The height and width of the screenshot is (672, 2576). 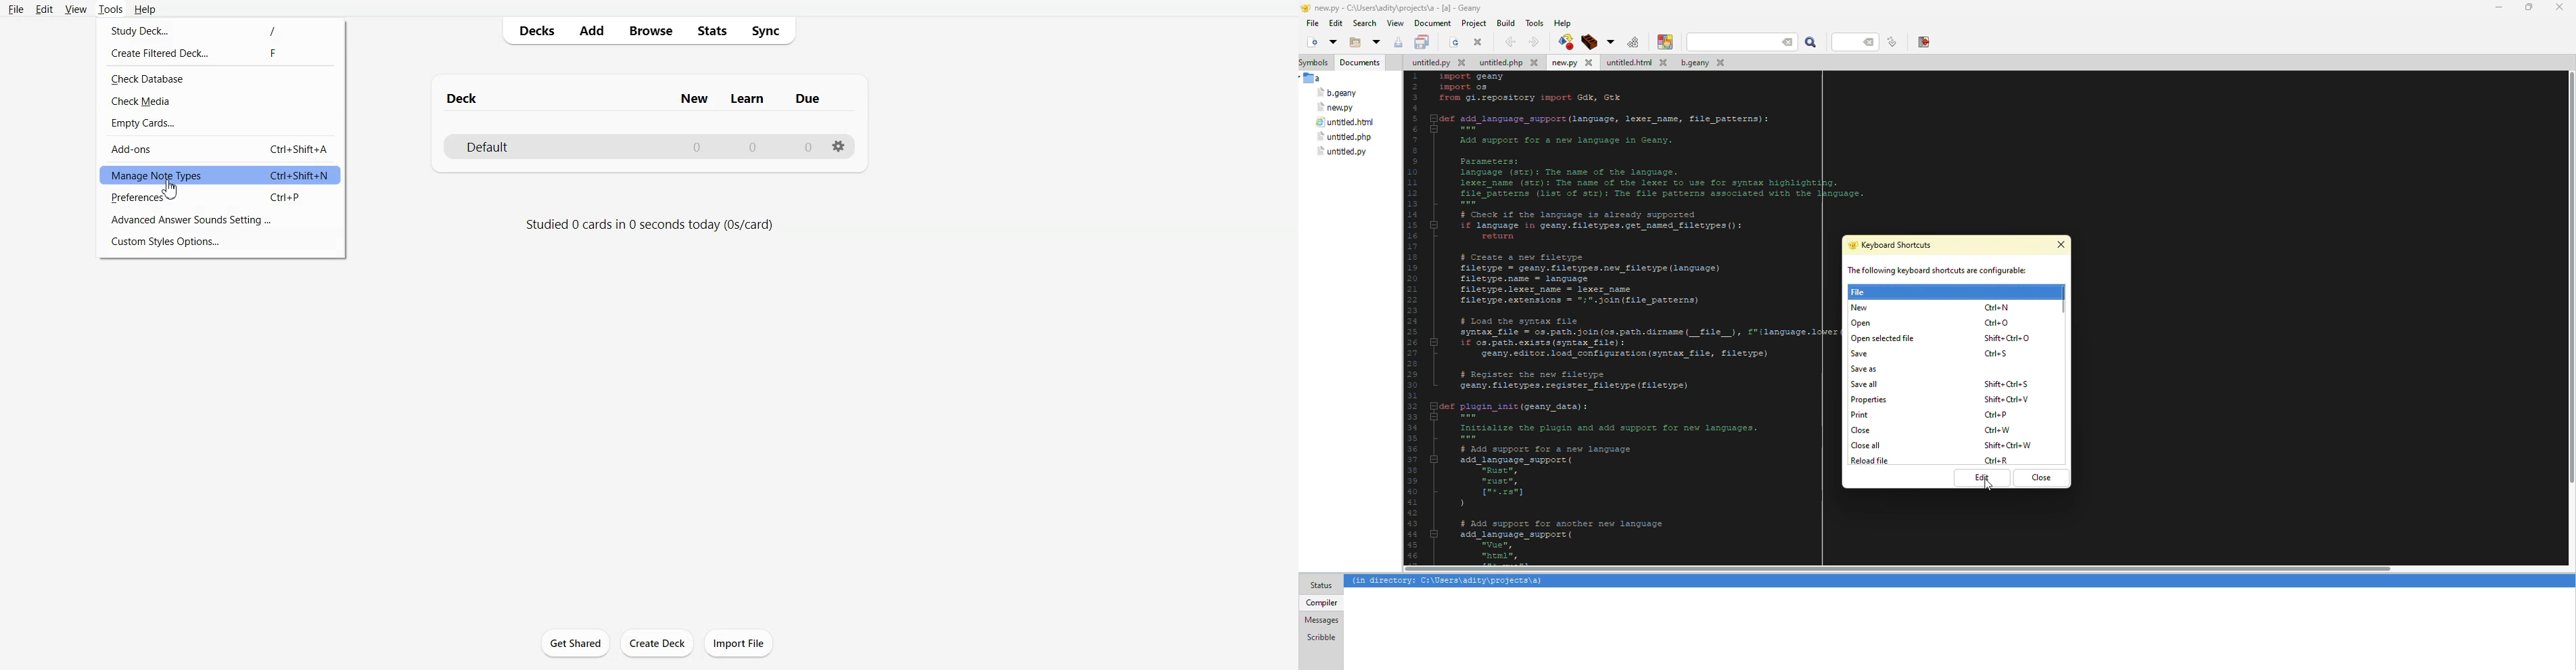 I want to click on Tools, so click(x=110, y=9).